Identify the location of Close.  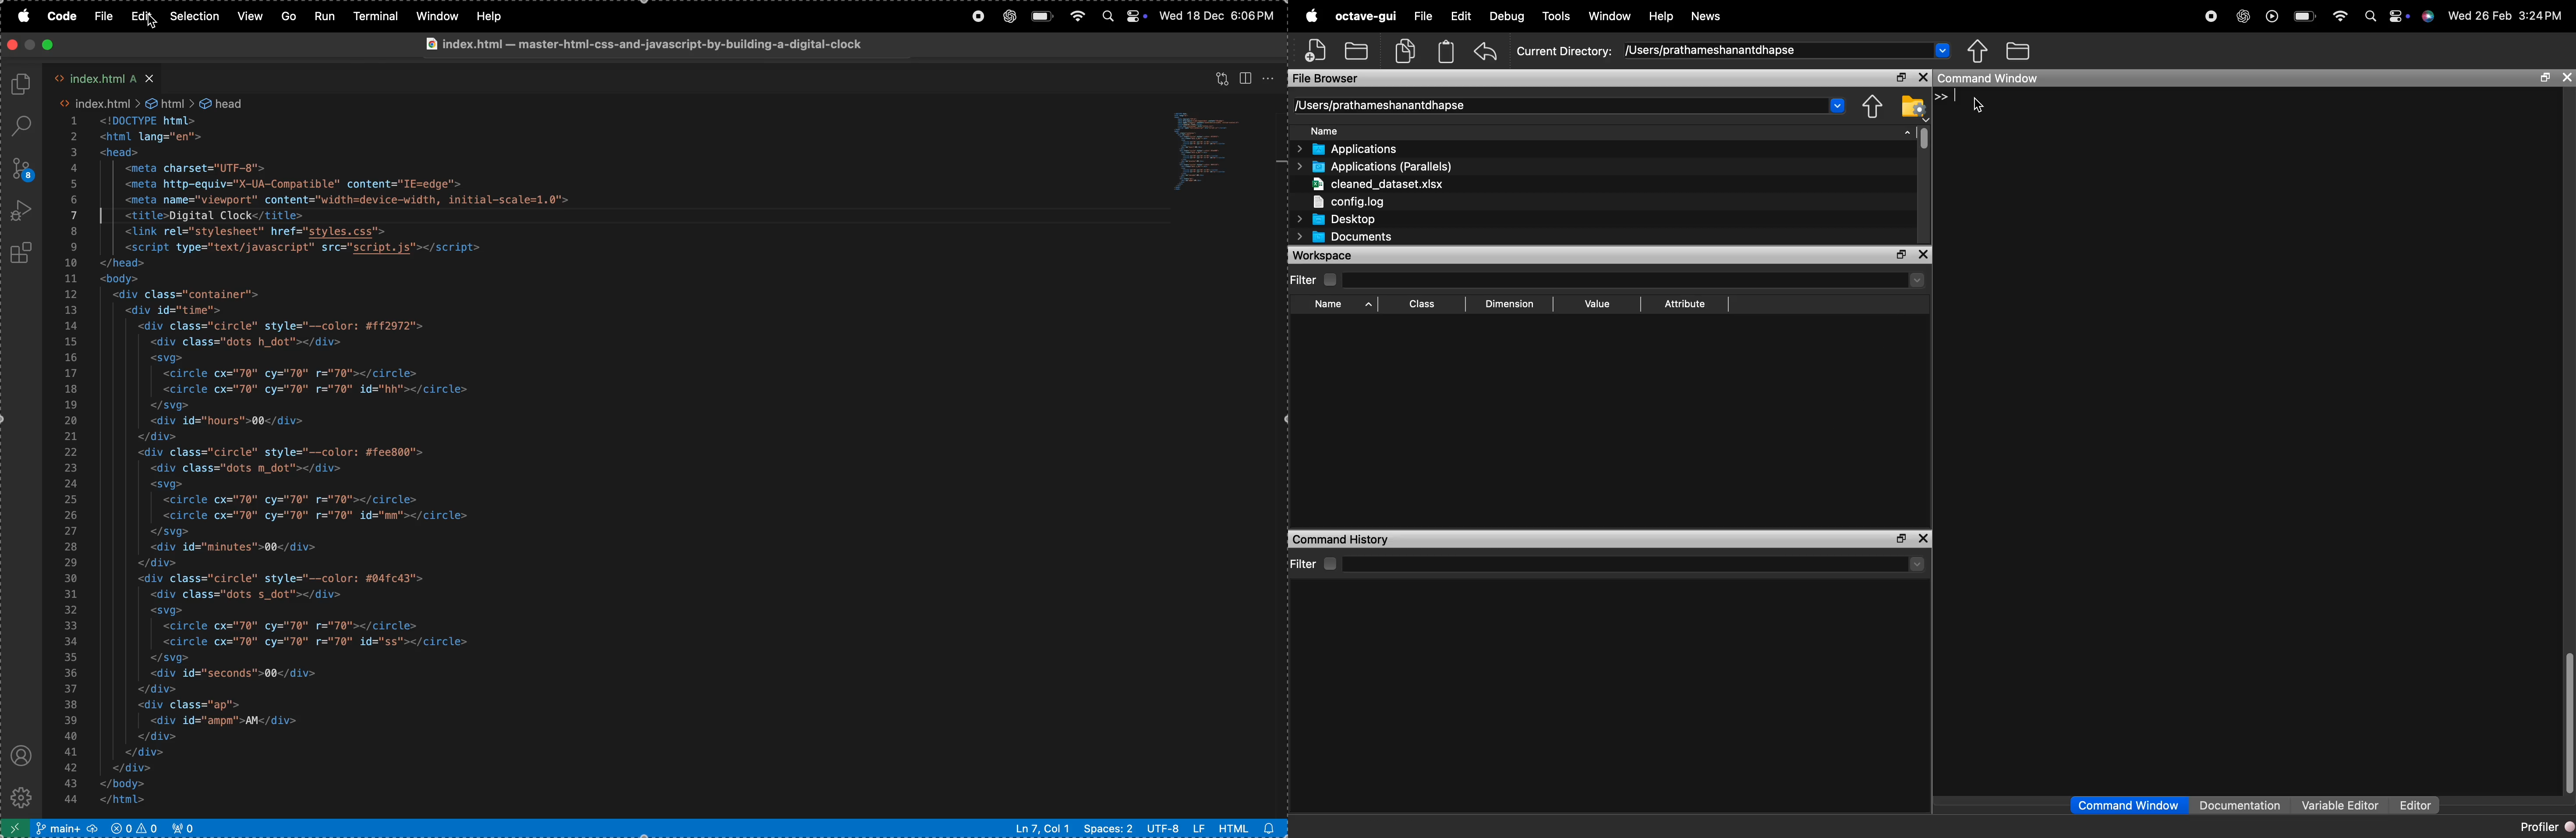
(1924, 256).